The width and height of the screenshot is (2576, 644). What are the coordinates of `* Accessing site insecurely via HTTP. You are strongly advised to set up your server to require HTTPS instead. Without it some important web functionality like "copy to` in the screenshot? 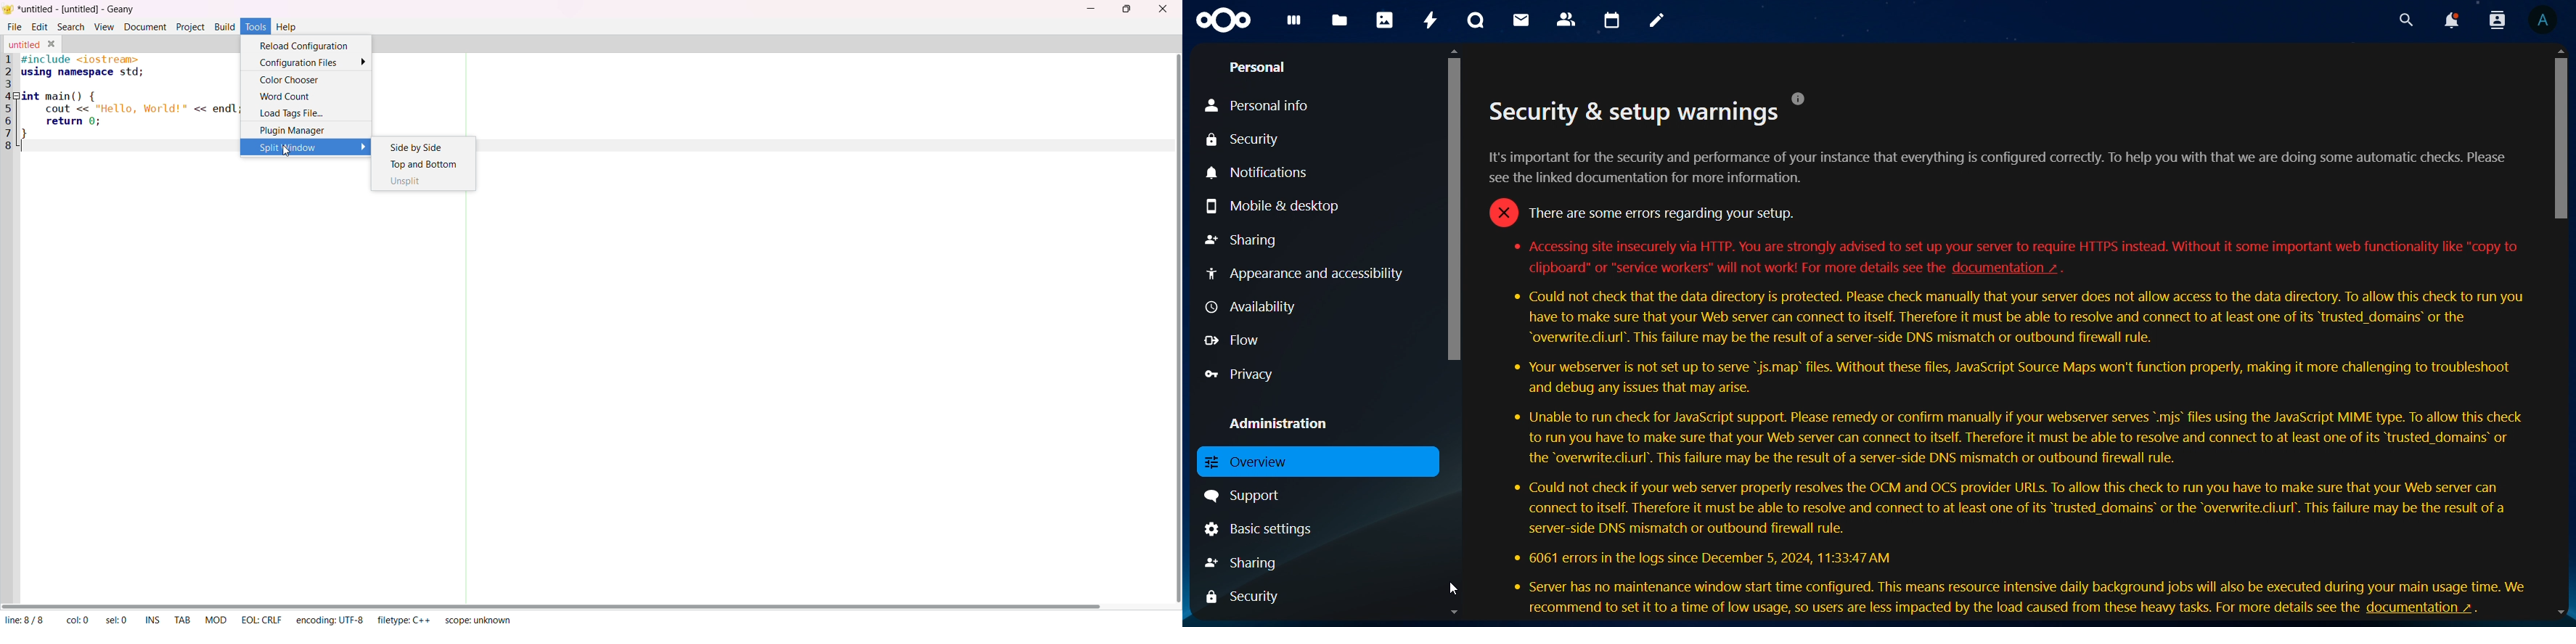 It's located at (2011, 245).